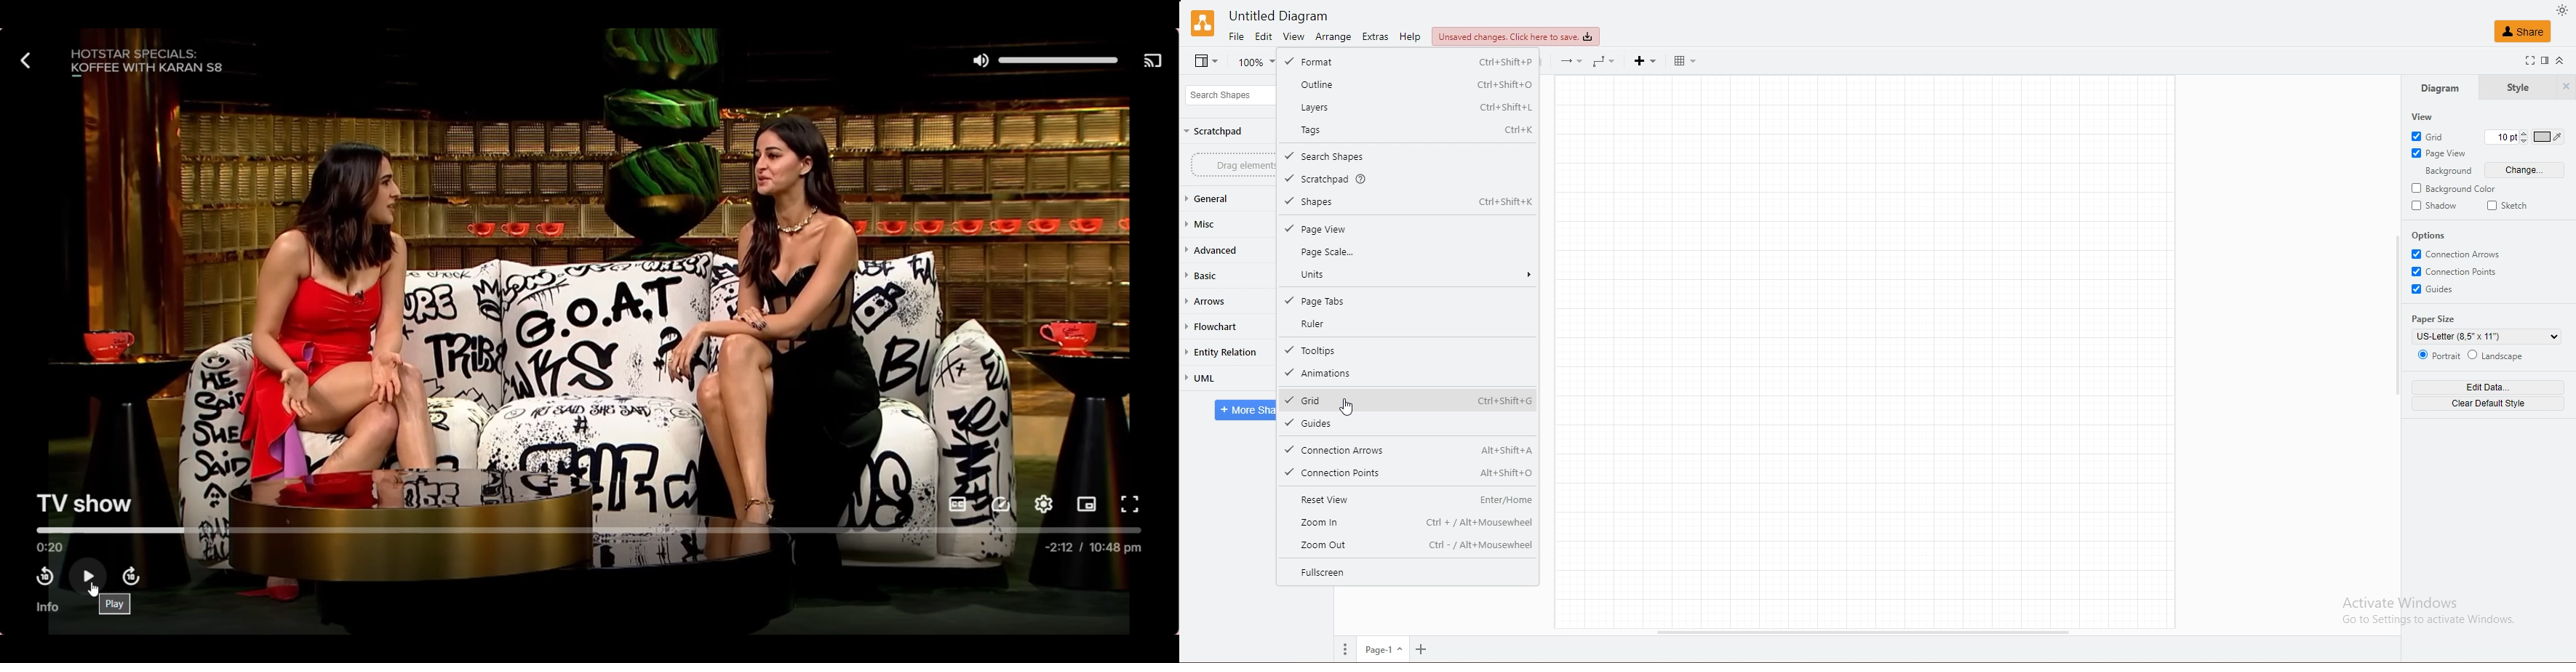 This screenshot has width=2576, height=672. Describe the element at coordinates (1408, 229) in the screenshot. I see `page view` at that location.